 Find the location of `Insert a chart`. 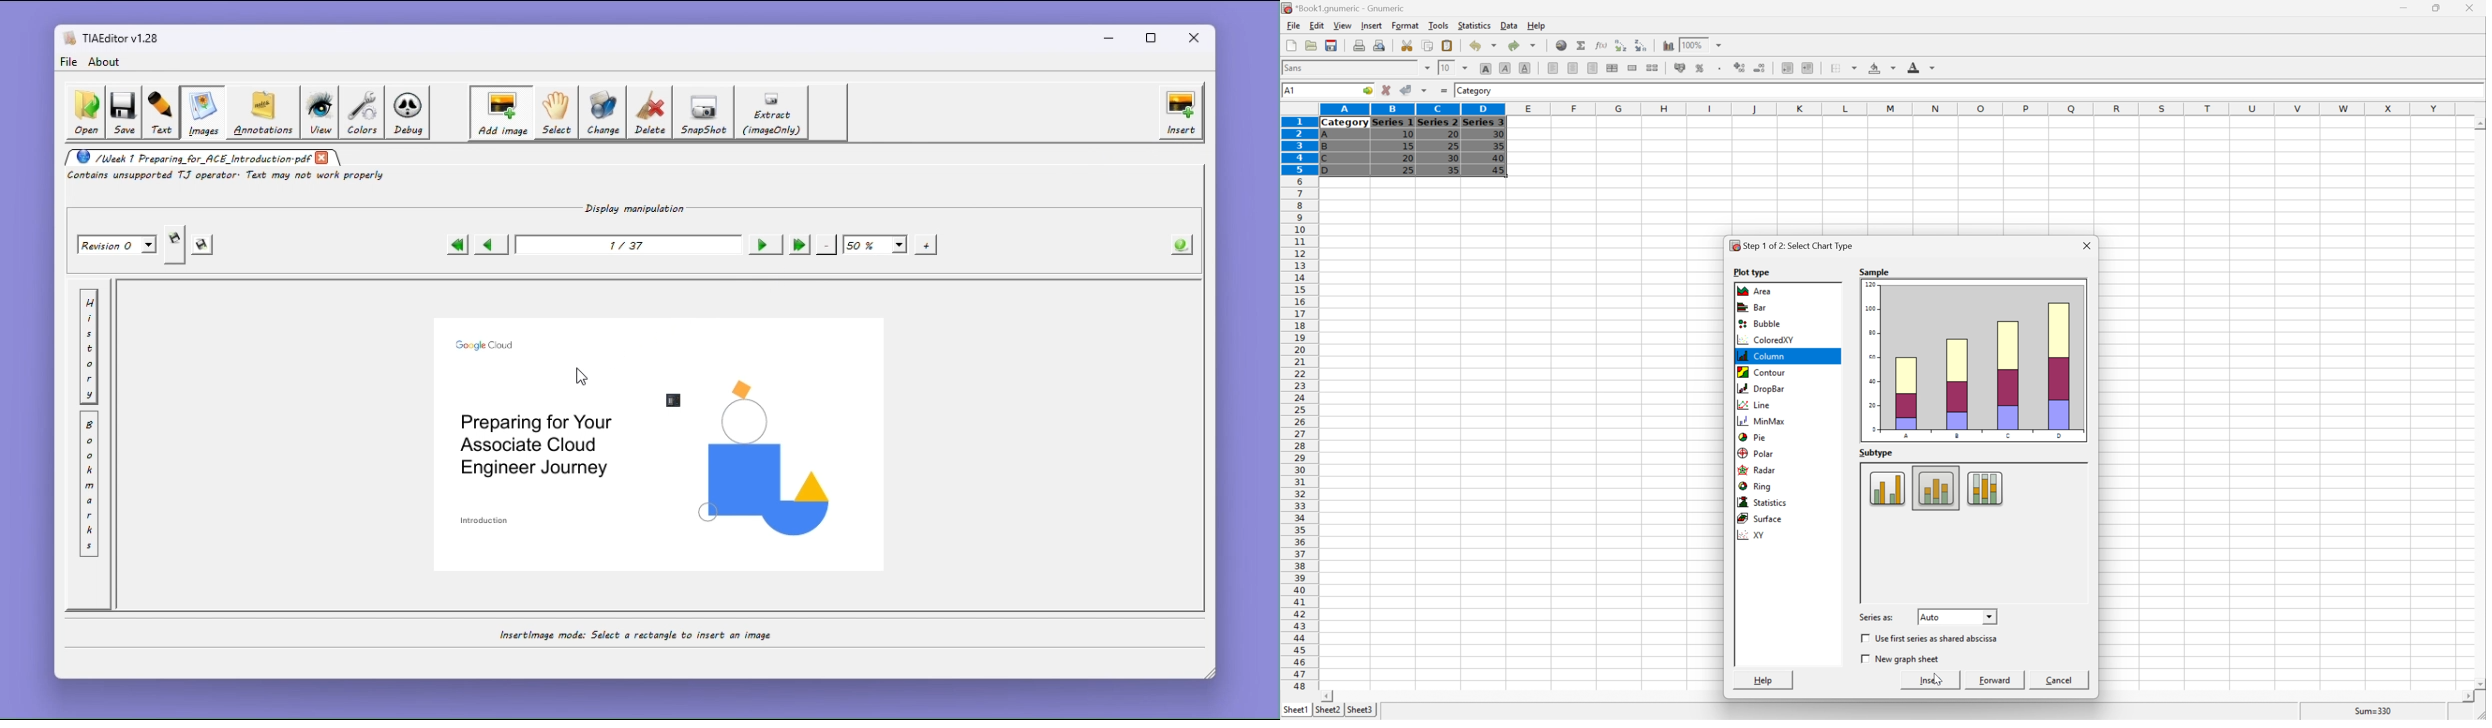

Insert a chart is located at coordinates (1668, 45).